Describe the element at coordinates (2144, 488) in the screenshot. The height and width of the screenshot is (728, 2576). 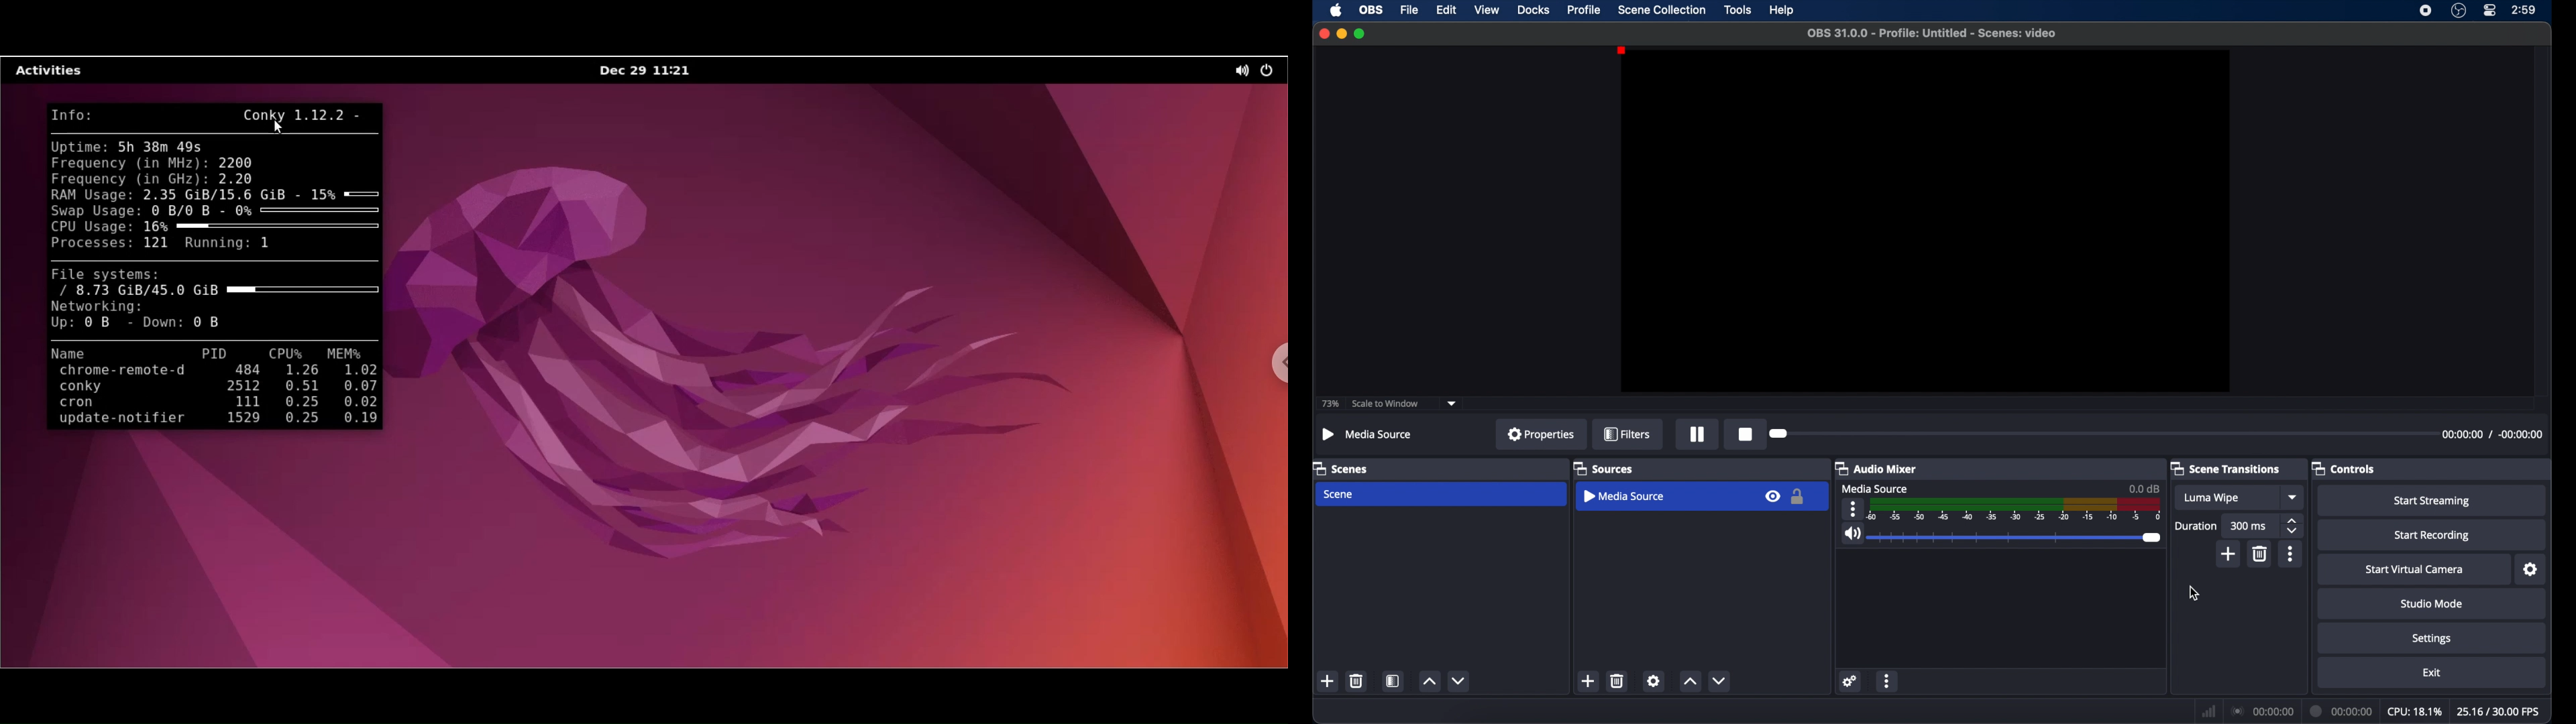
I see `0.0` at that location.